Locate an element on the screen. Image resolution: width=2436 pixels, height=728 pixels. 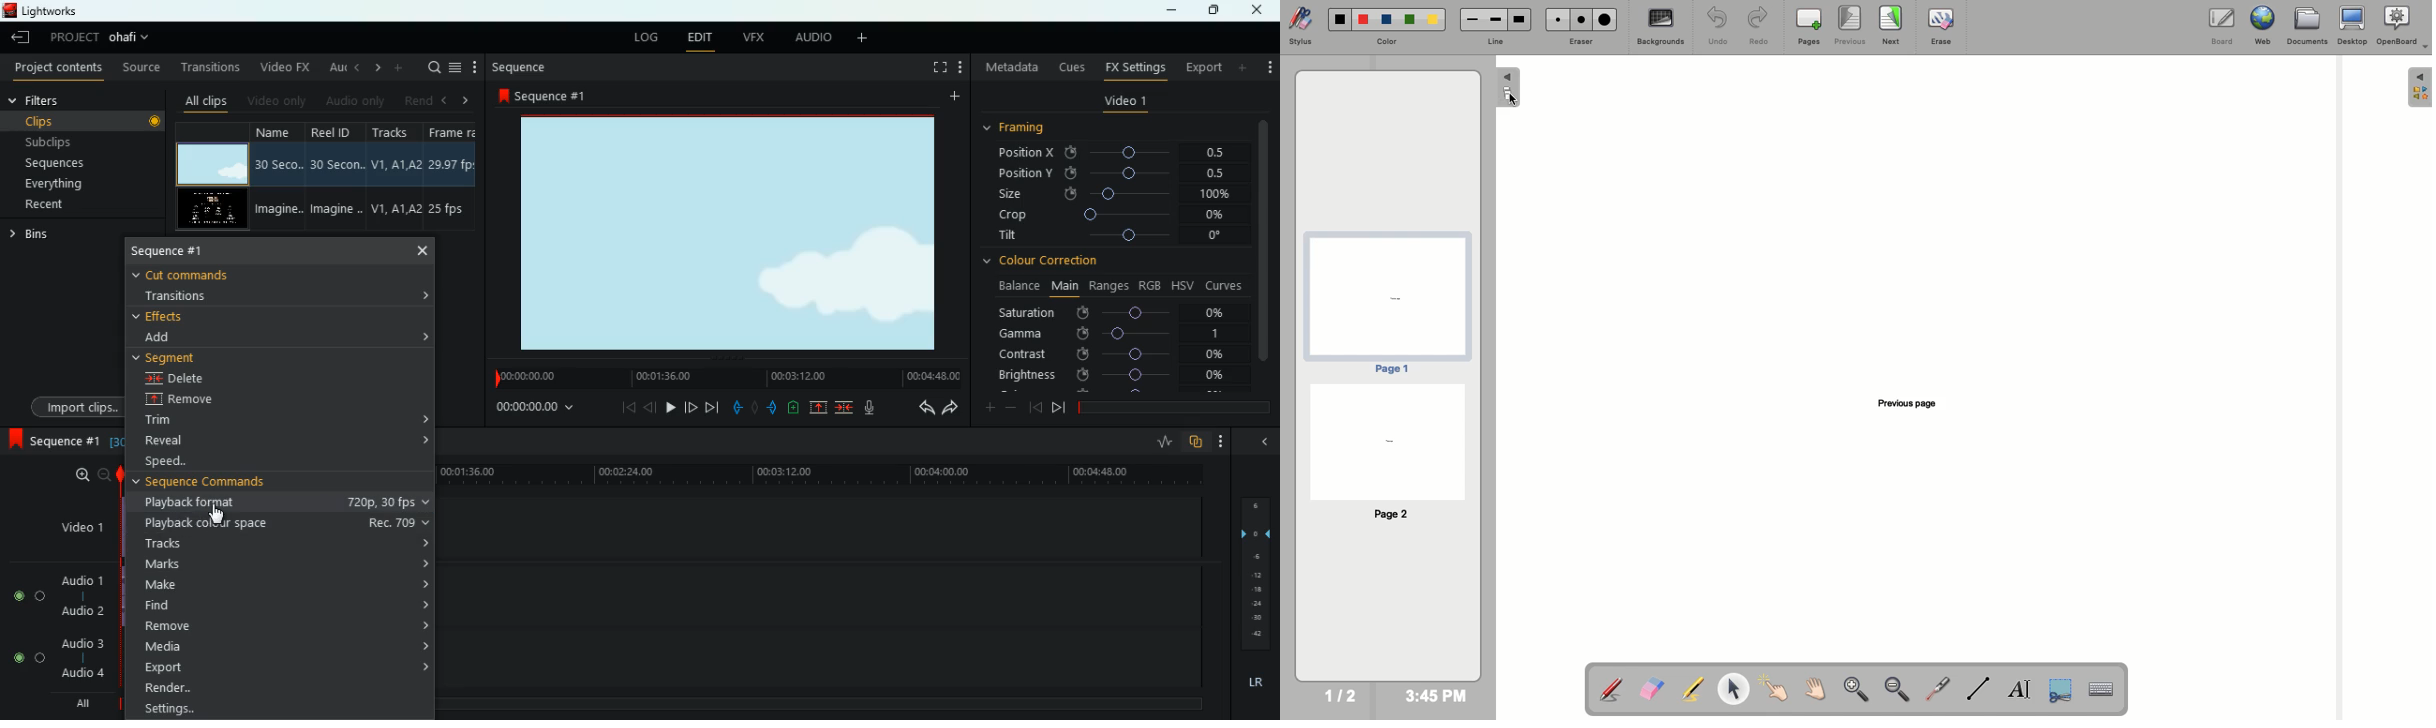
expand is located at coordinates (422, 293).